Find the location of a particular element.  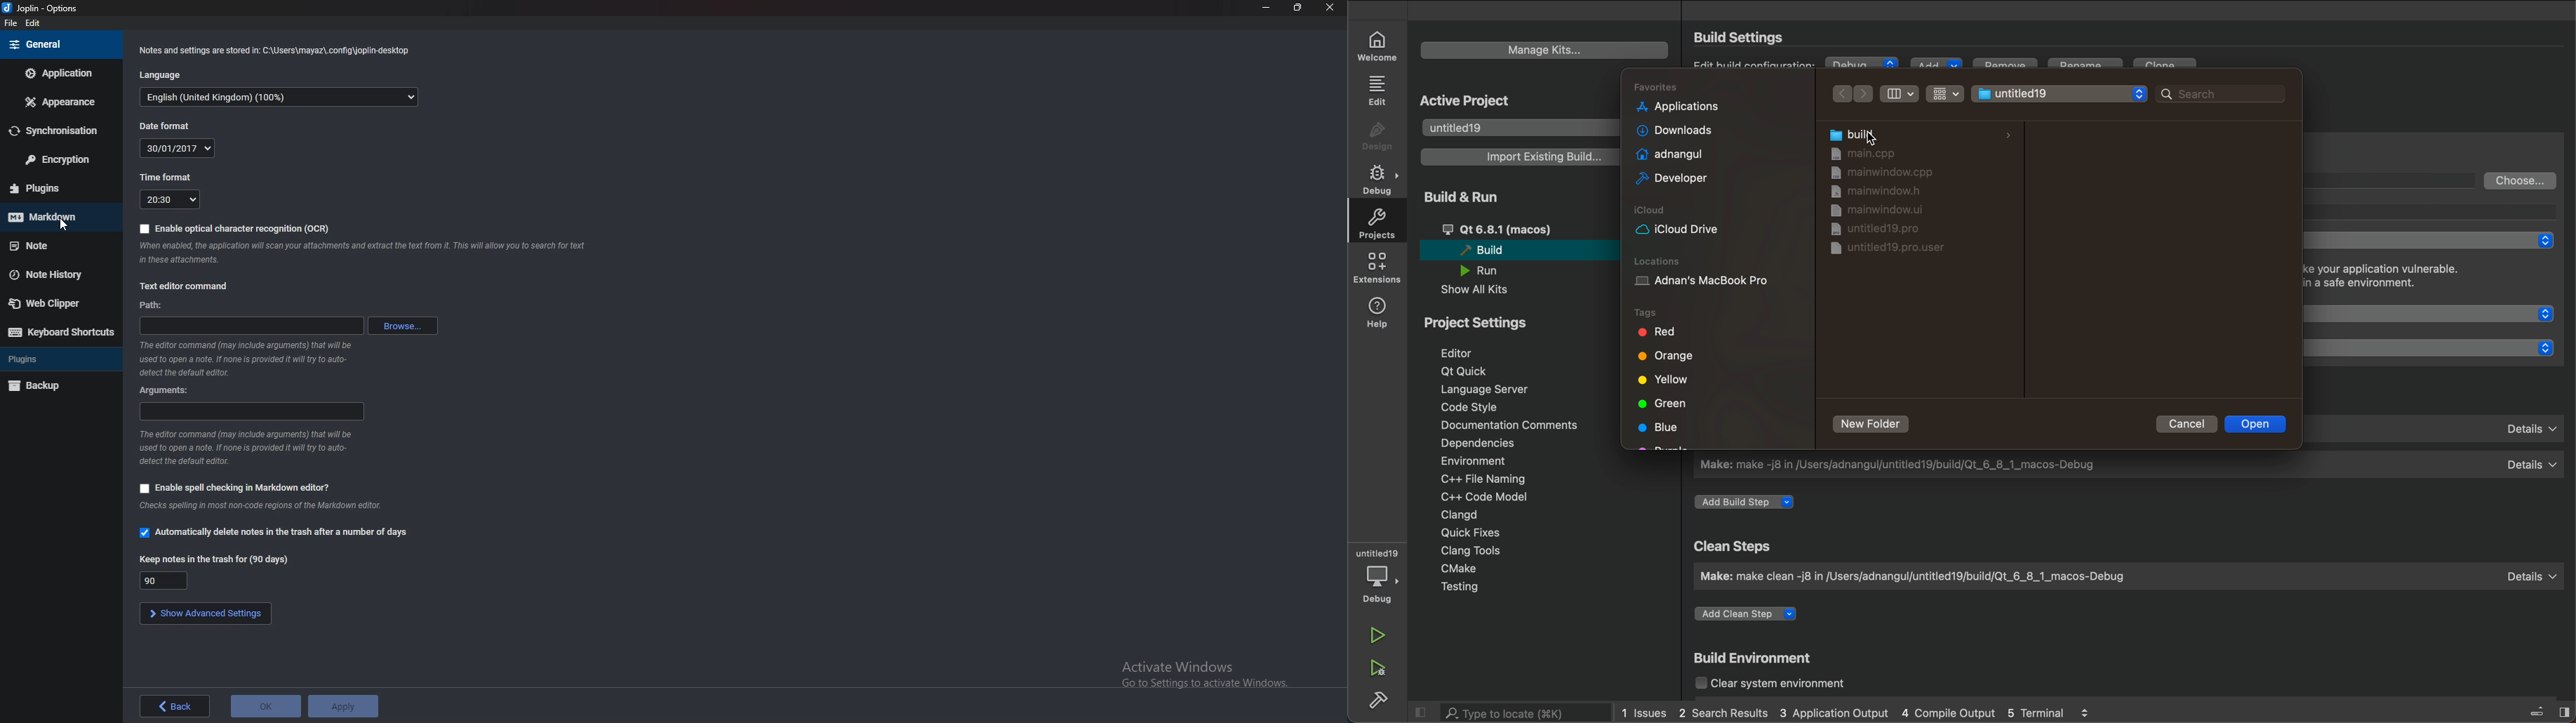

make is located at coordinates (2126, 576).